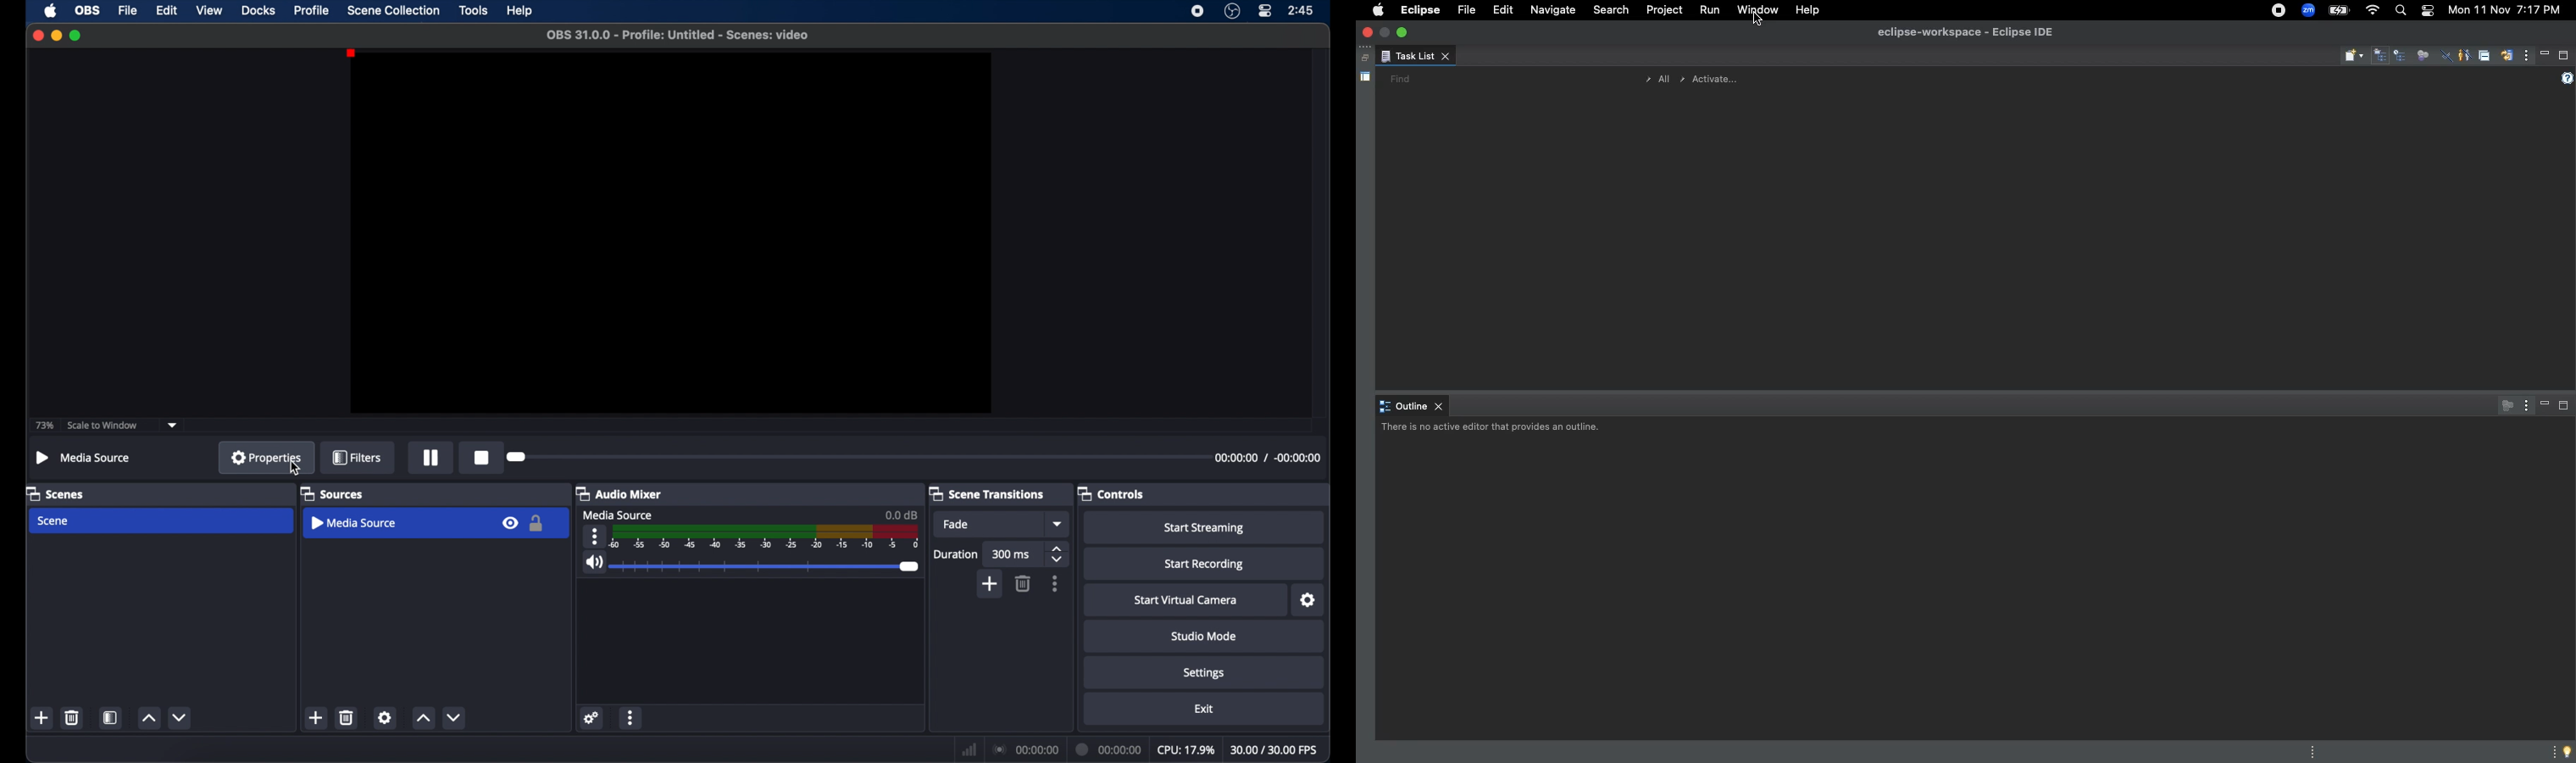 The image size is (2576, 784). Describe the element at coordinates (1308, 601) in the screenshot. I see `settings` at that location.